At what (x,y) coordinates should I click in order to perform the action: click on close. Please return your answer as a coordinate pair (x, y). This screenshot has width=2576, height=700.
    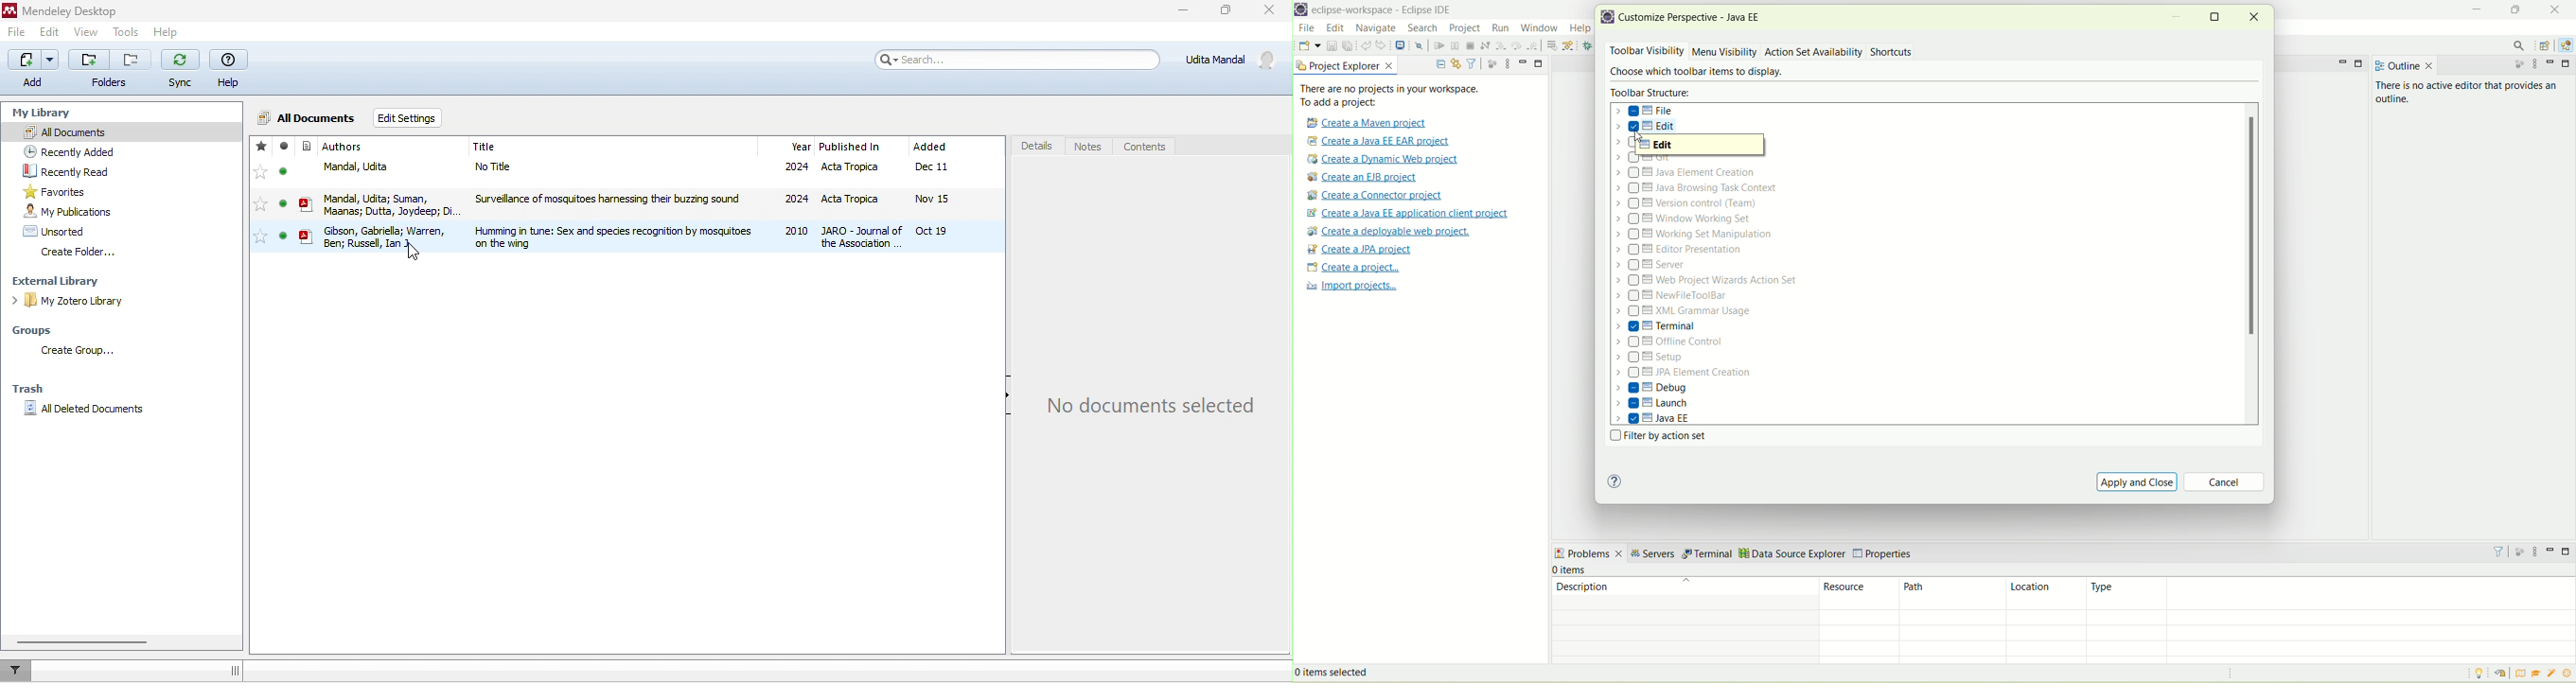
    Looking at the image, I should click on (2553, 9).